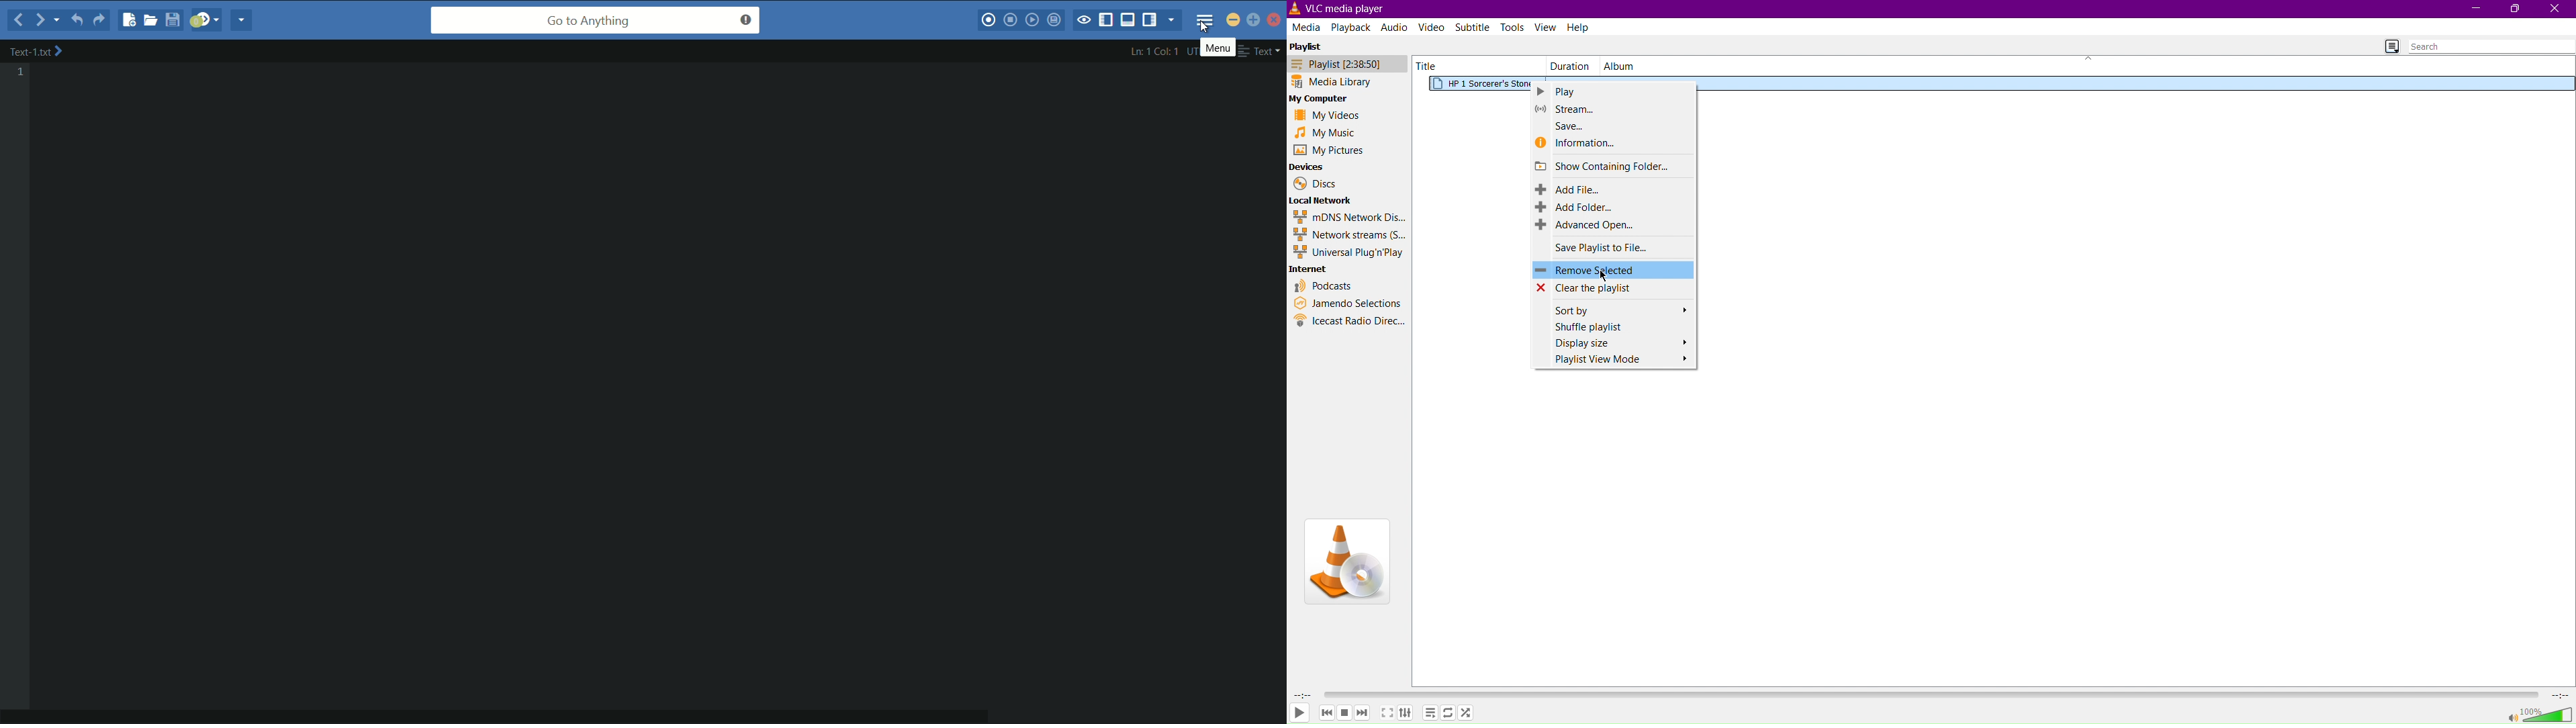 The image size is (2576, 728). Describe the element at coordinates (1348, 304) in the screenshot. I see `Jamendo Selections` at that location.